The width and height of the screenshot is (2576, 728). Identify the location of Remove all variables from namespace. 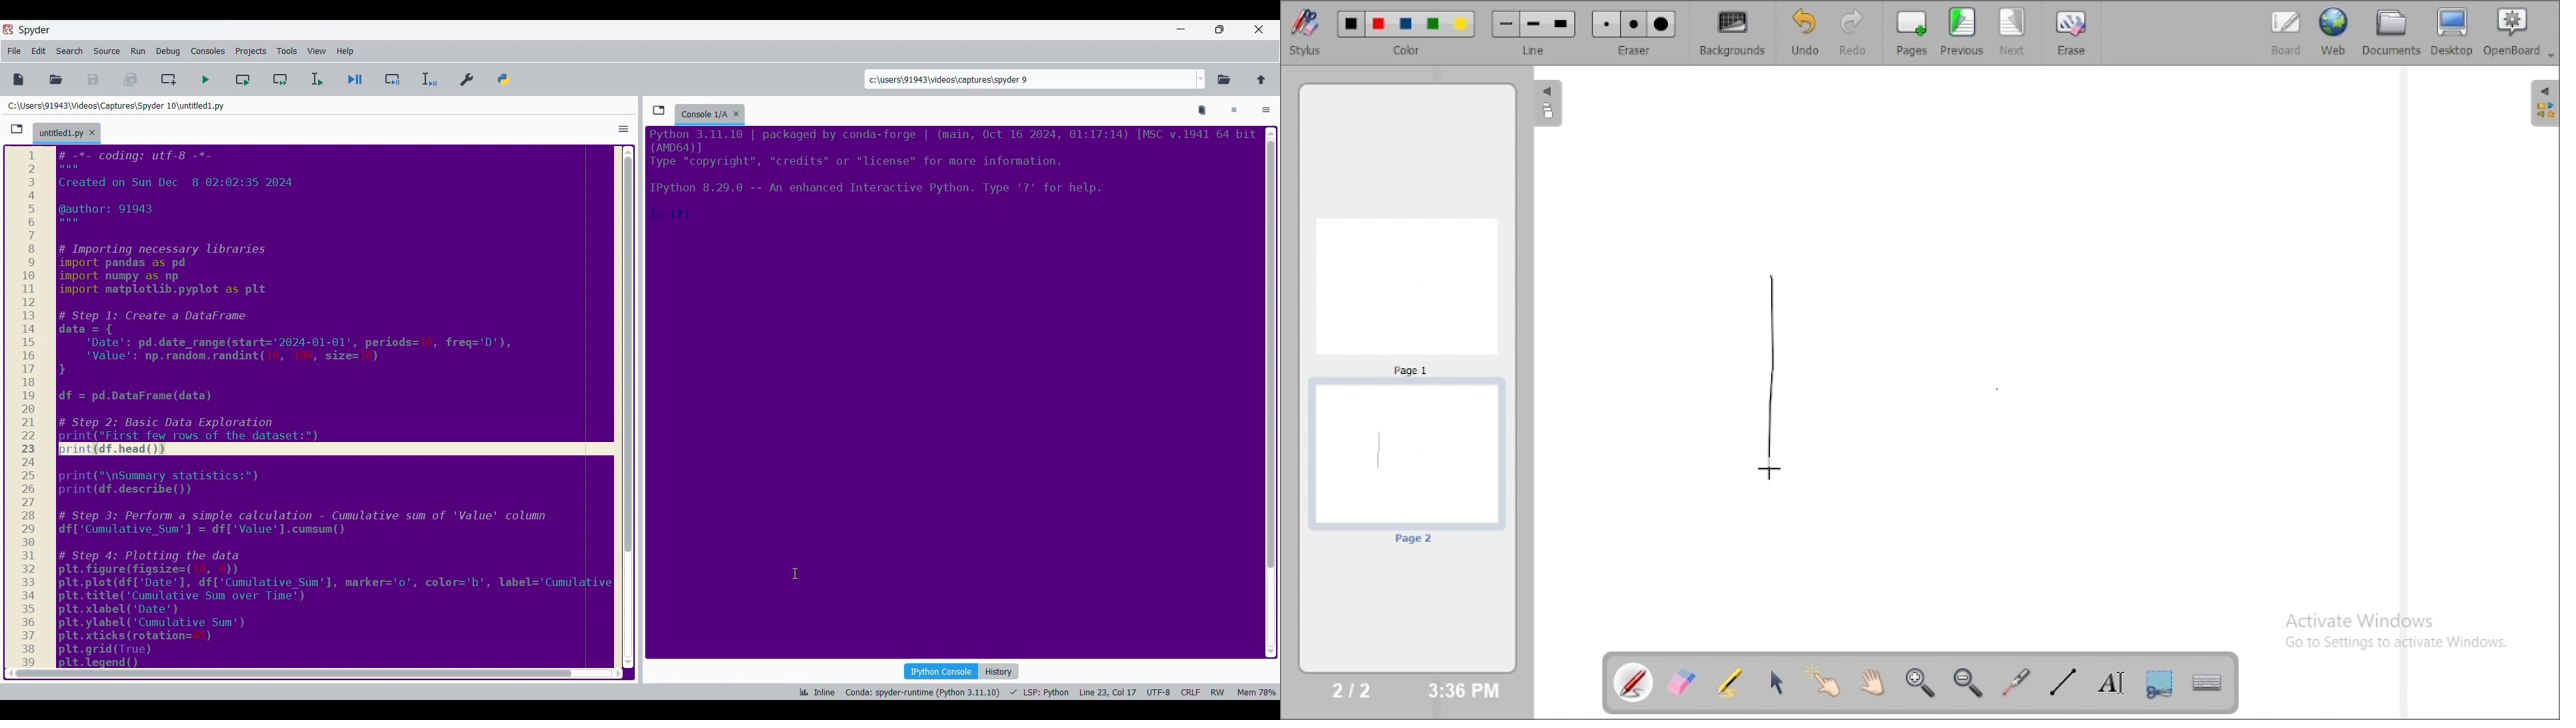
(1203, 111).